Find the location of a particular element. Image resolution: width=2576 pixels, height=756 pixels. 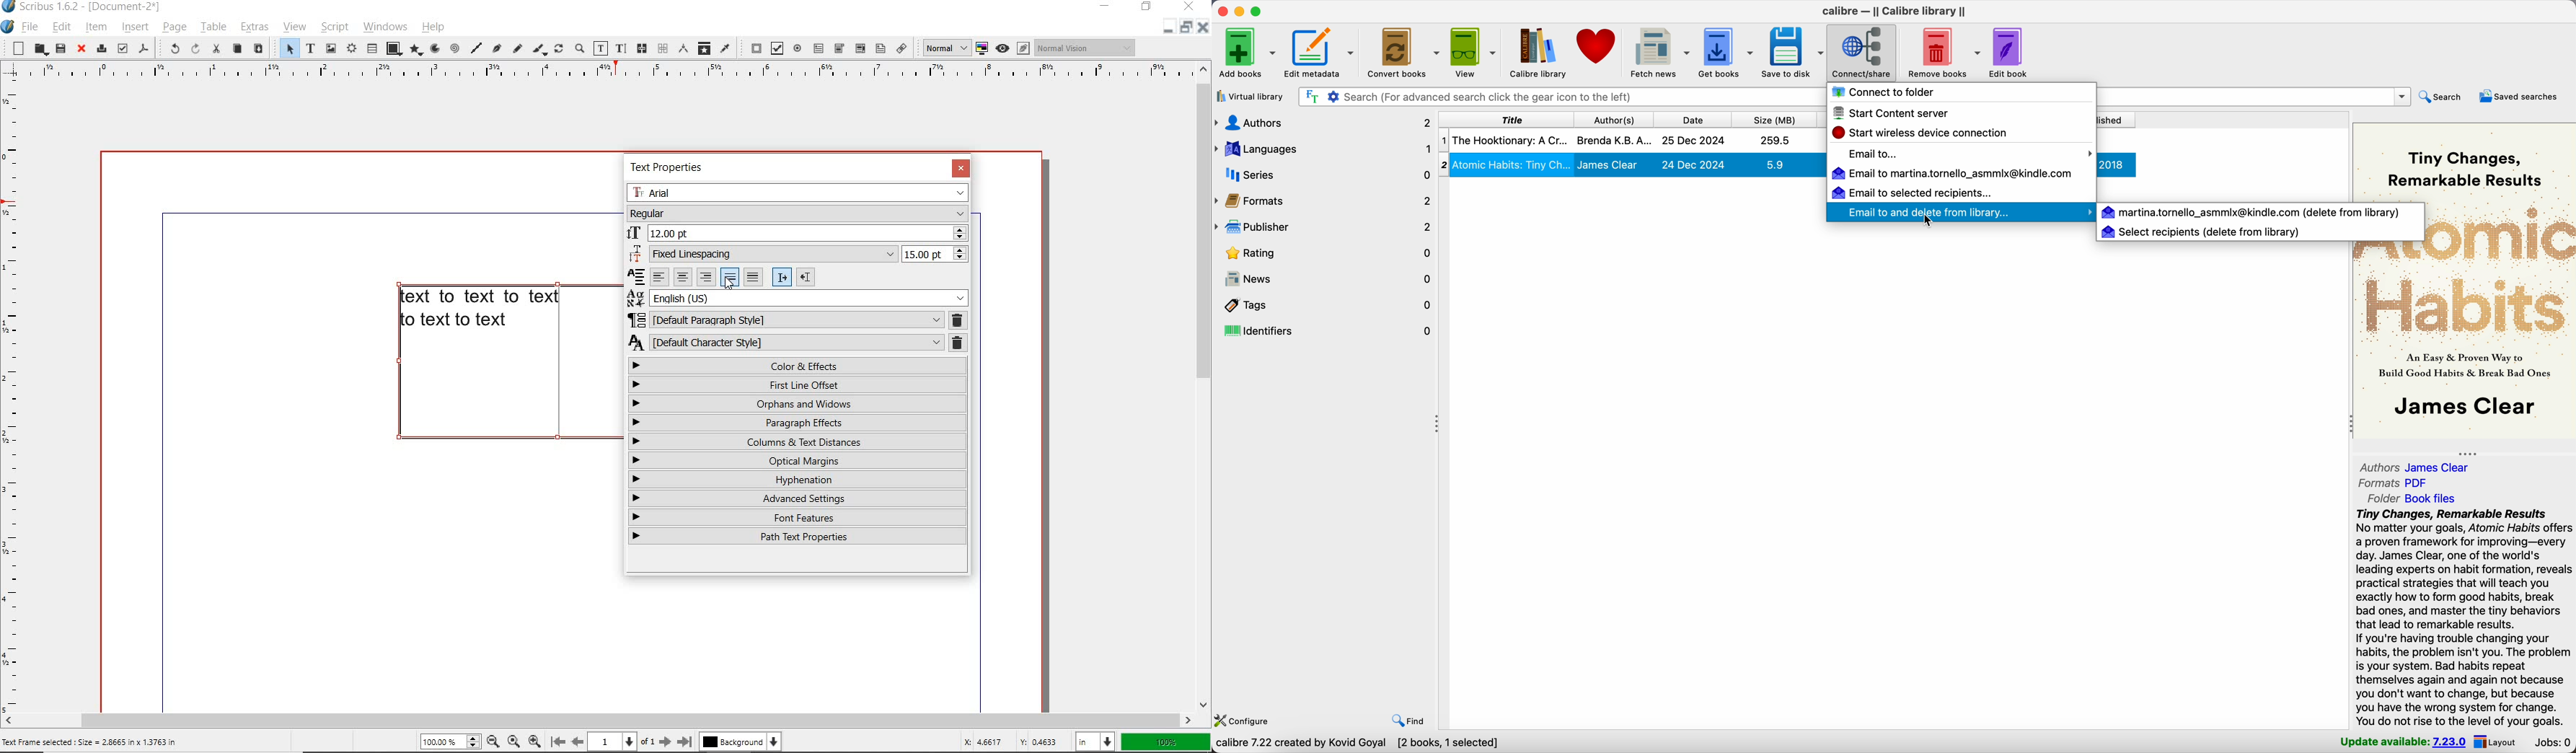

formats is located at coordinates (1324, 200).